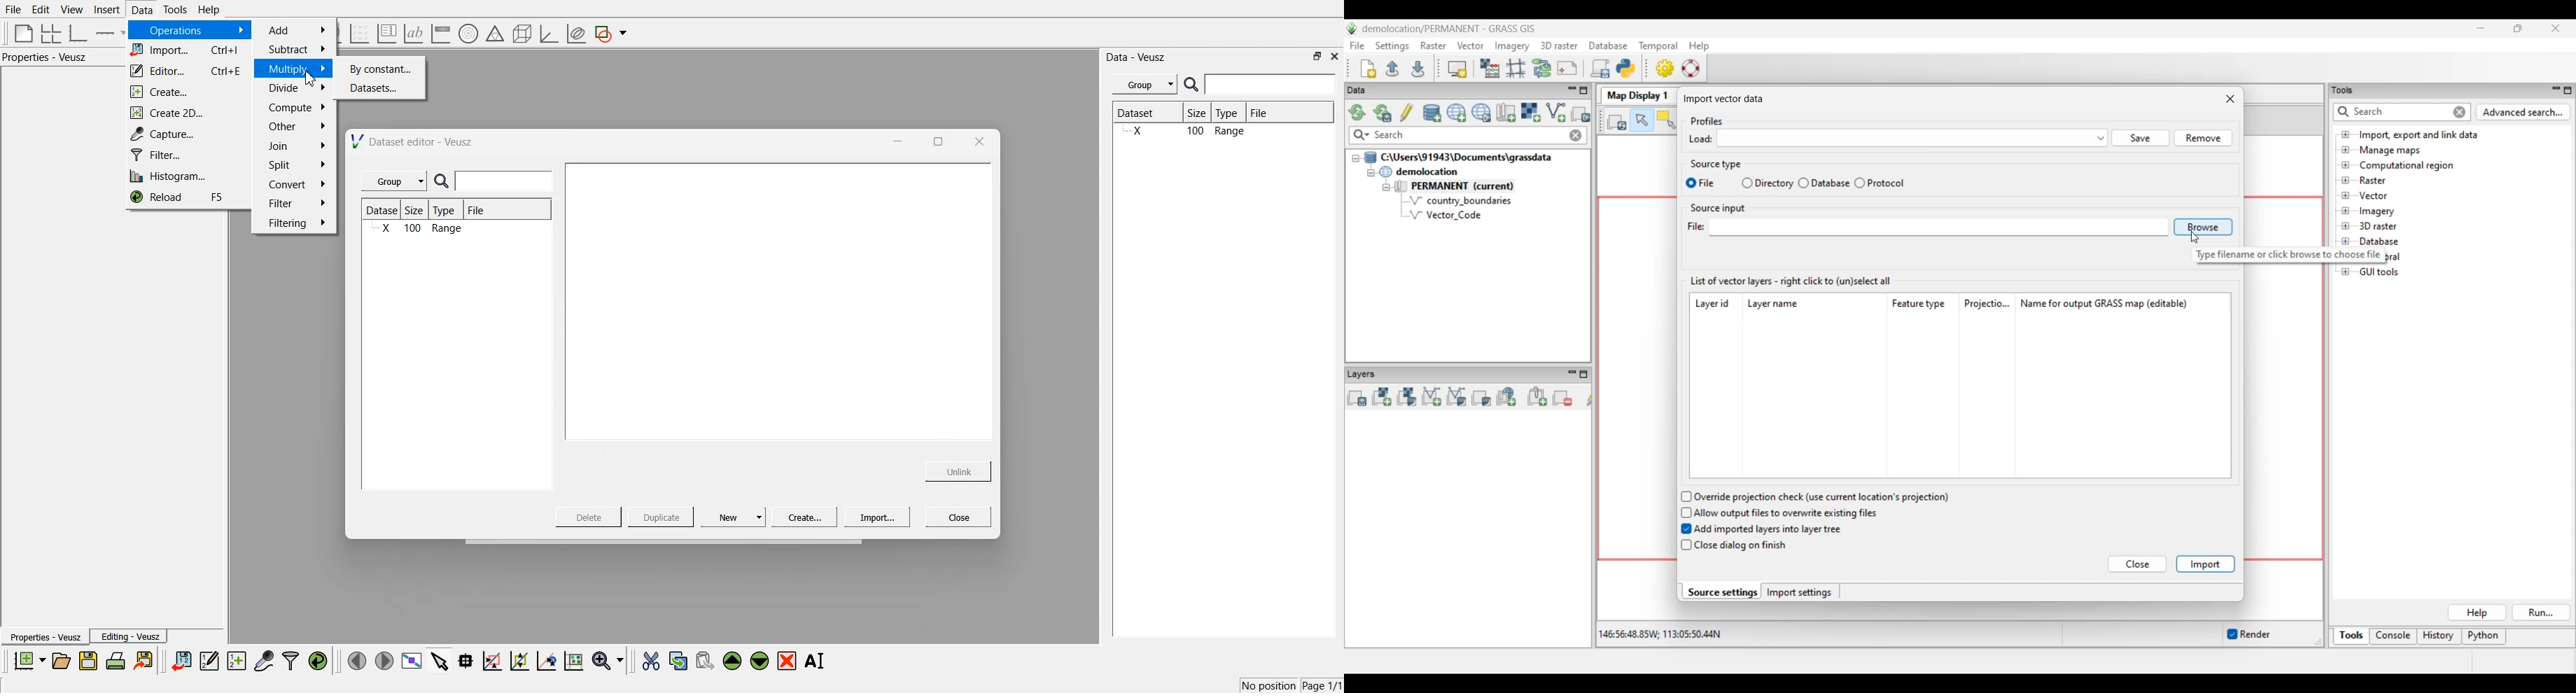  I want to click on Data, so click(141, 10).